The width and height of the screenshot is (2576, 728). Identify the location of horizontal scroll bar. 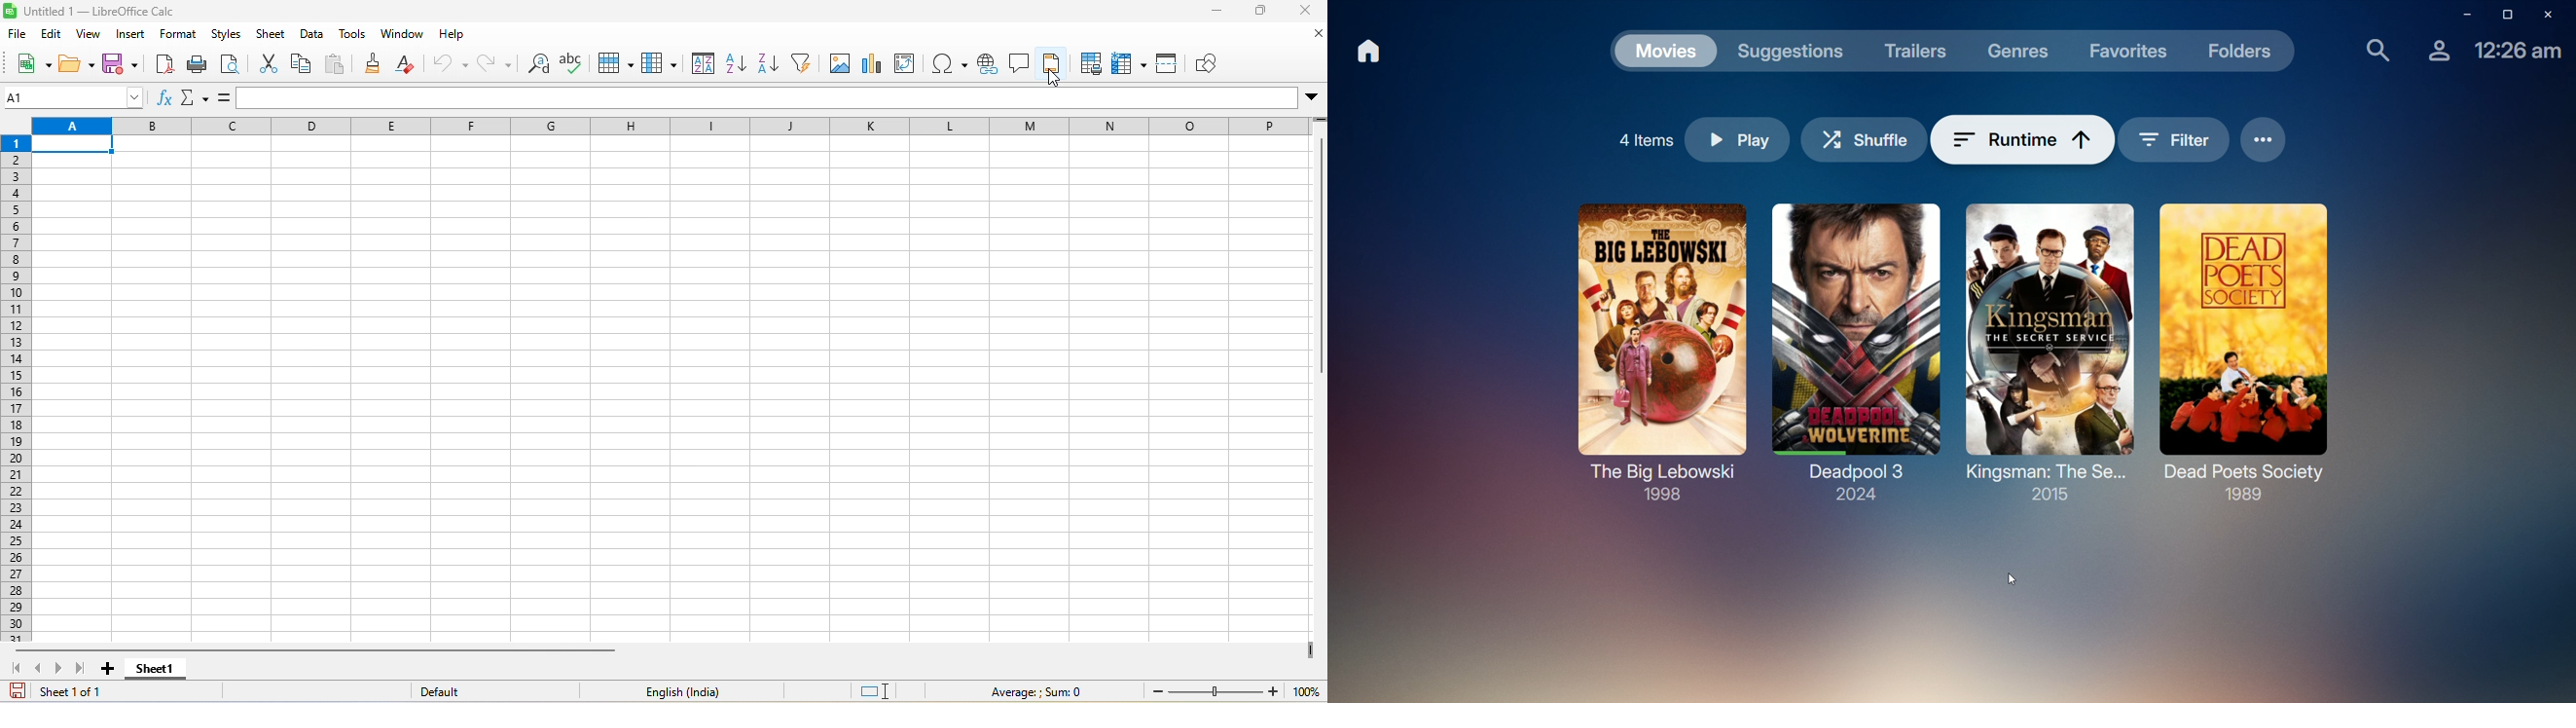
(315, 649).